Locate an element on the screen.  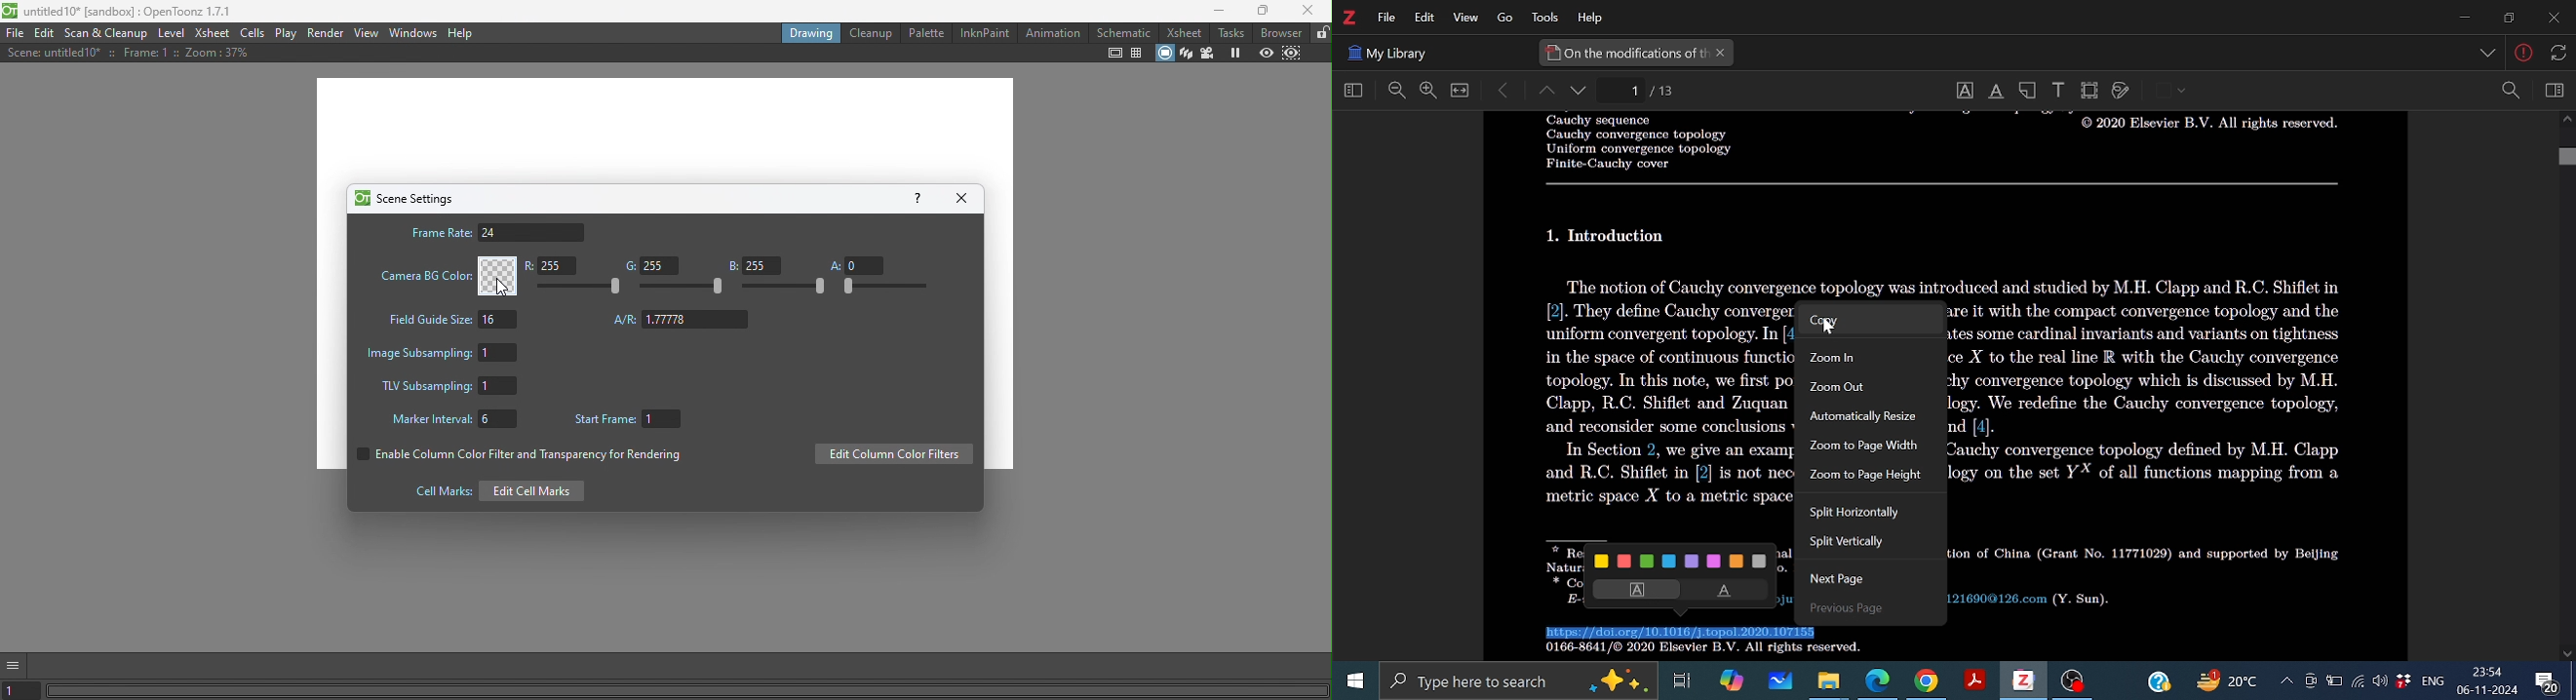
Meet is located at coordinates (2310, 682).